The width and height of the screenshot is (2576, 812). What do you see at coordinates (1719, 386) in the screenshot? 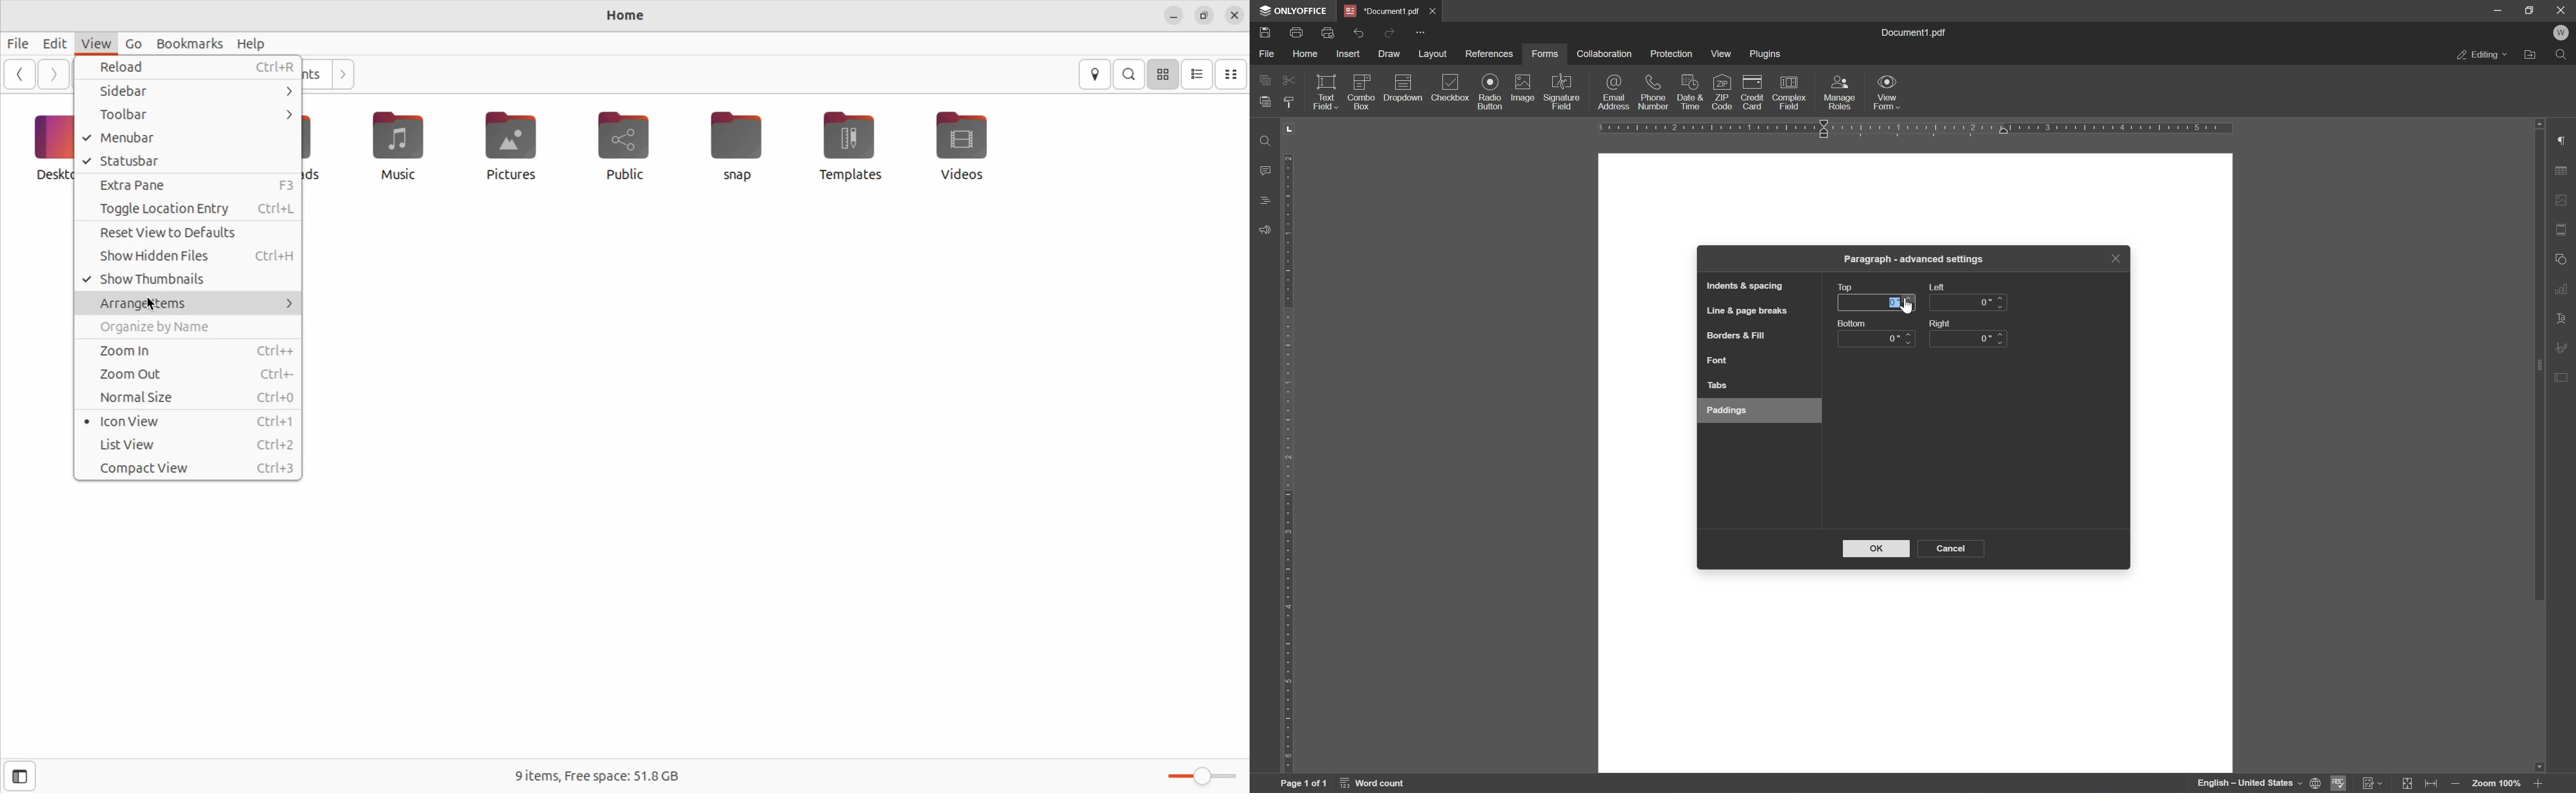
I see `tabs` at bounding box center [1719, 386].